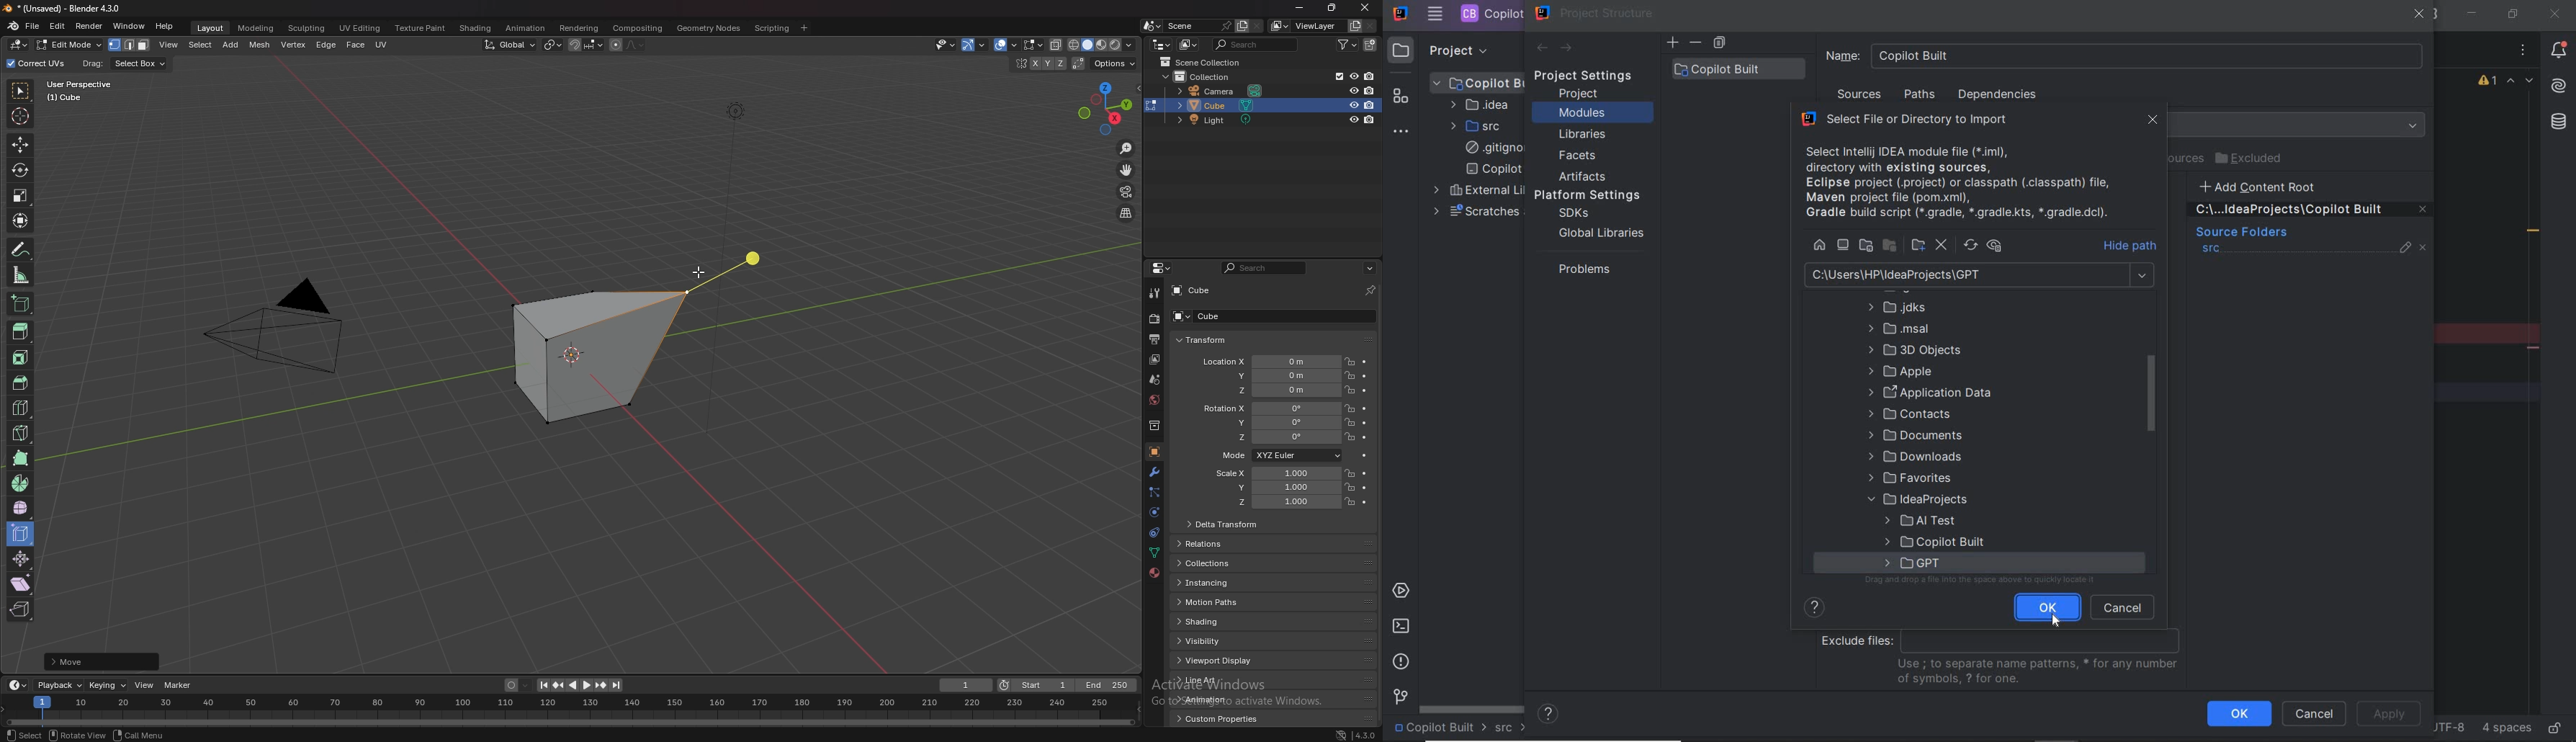  I want to click on location z, so click(1279, 390).